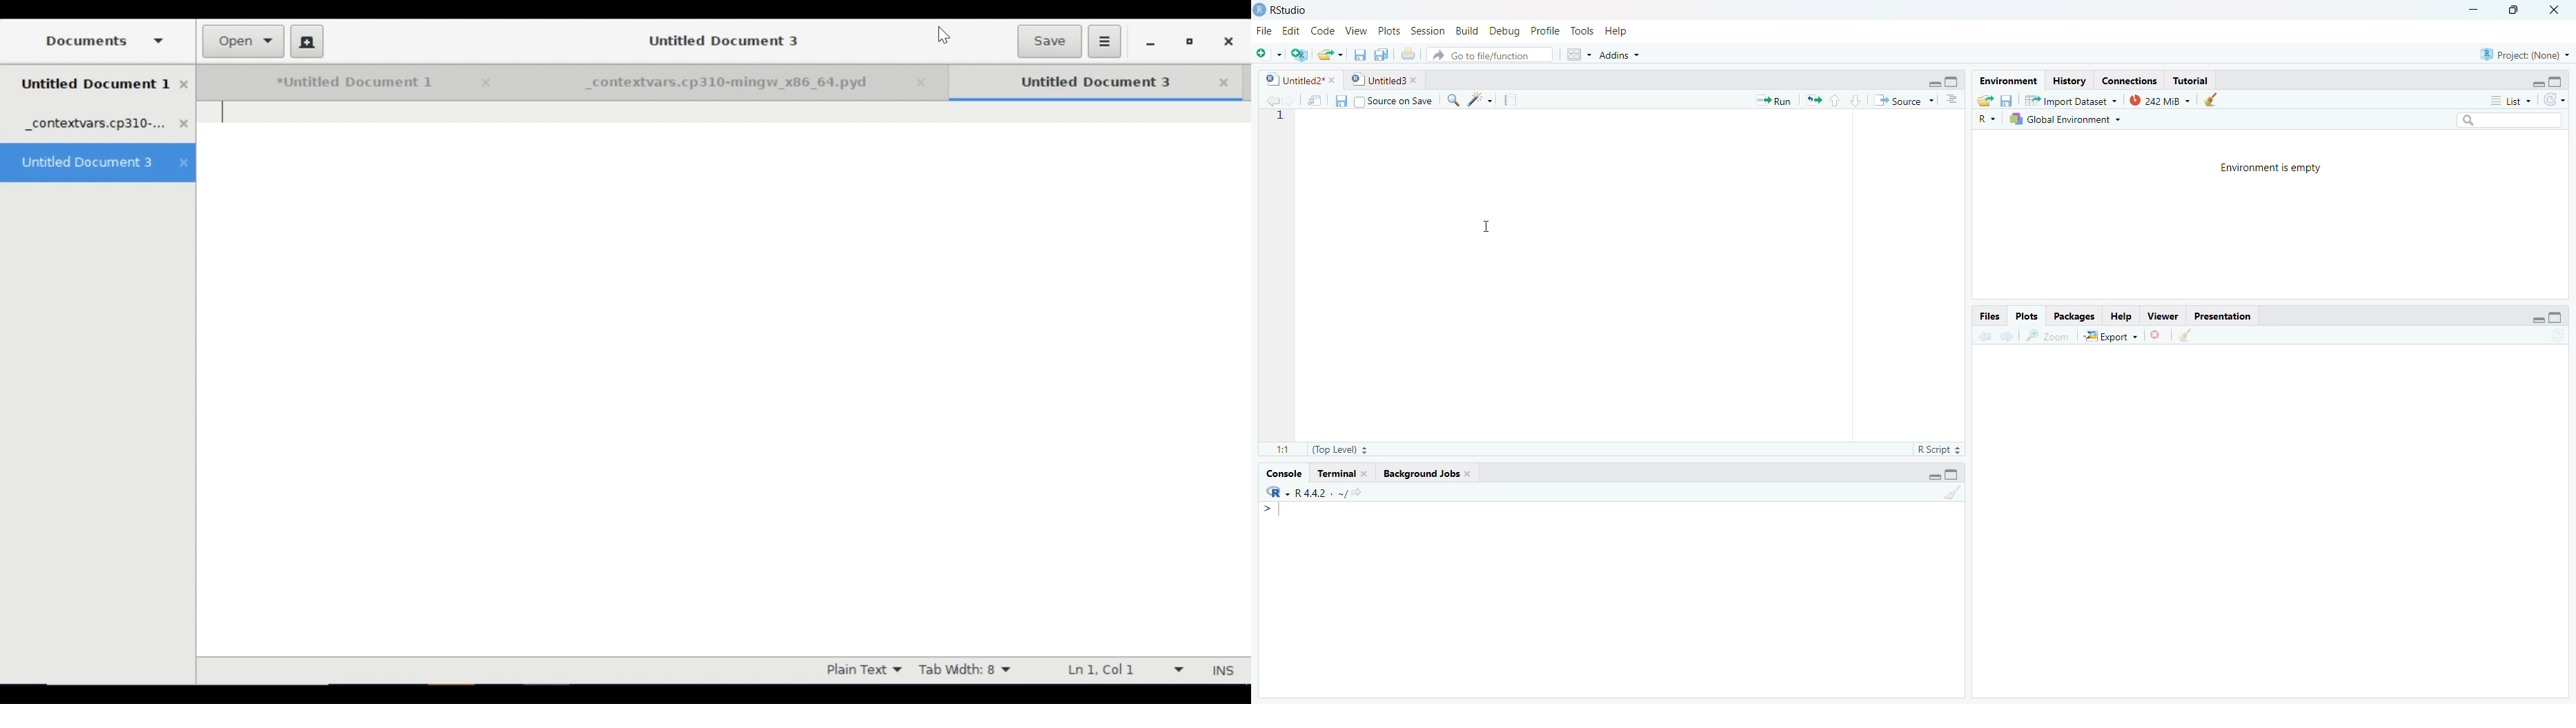 The width and height of the screenshot is (2576, 728). I want to click on Tutorial, so click(2191, 81).